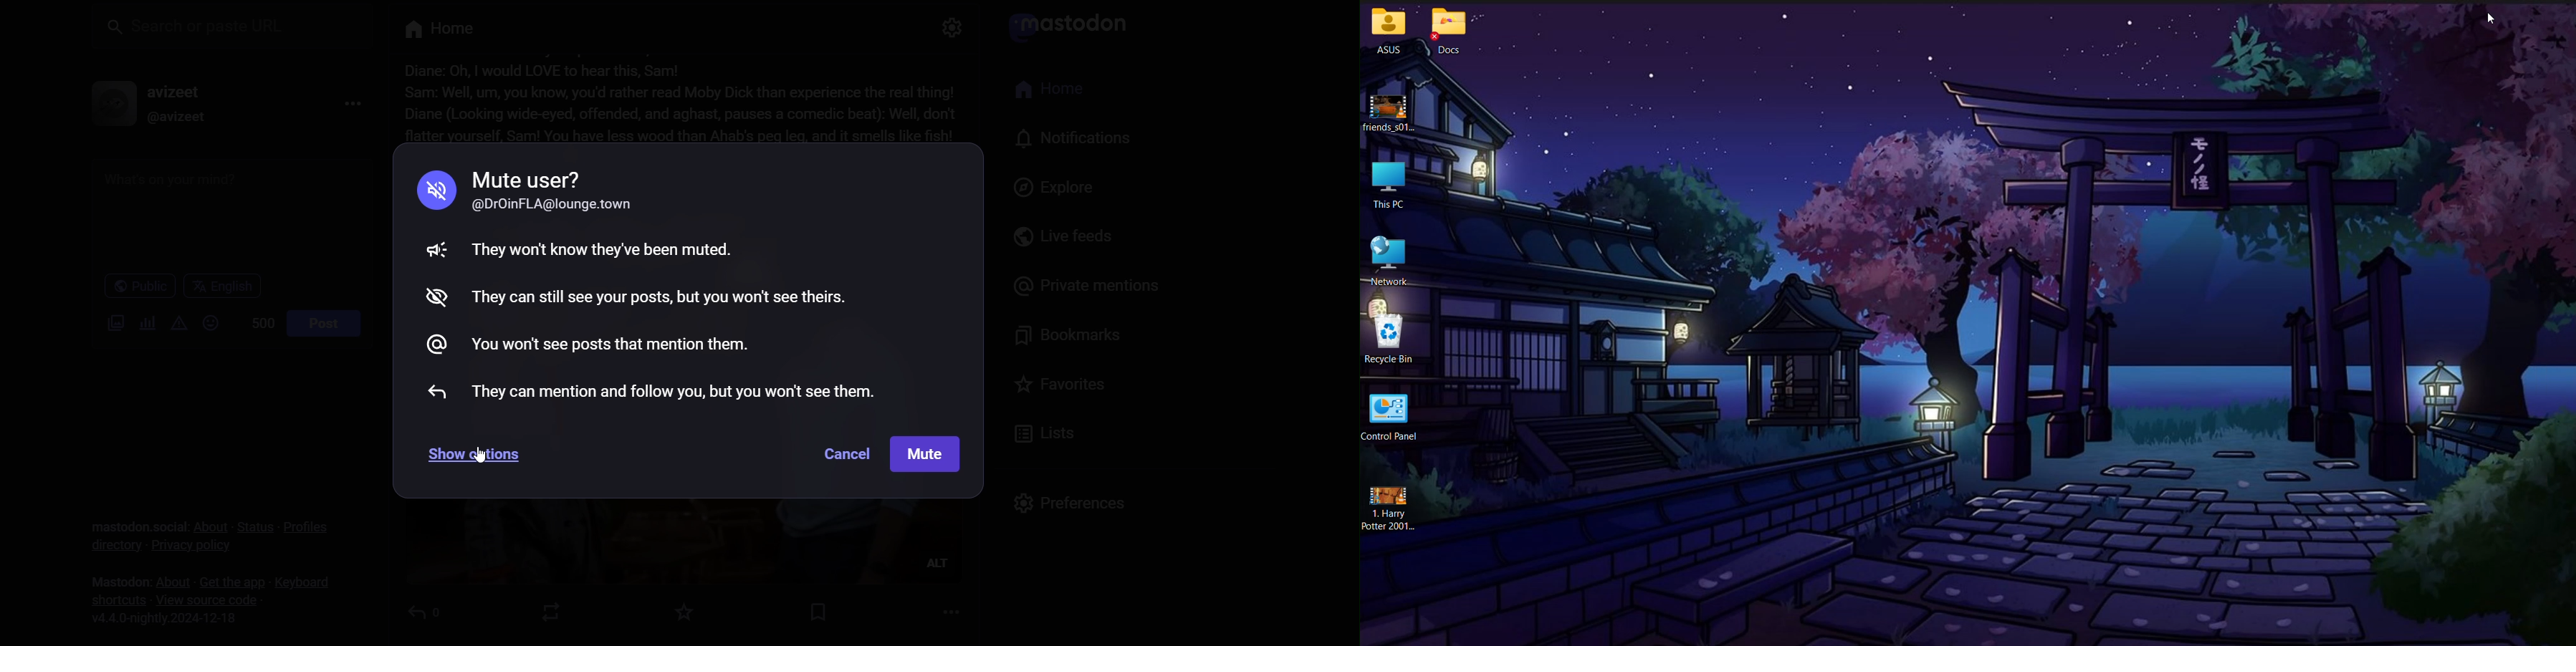  I want to click on cancel, so click(841, 453).